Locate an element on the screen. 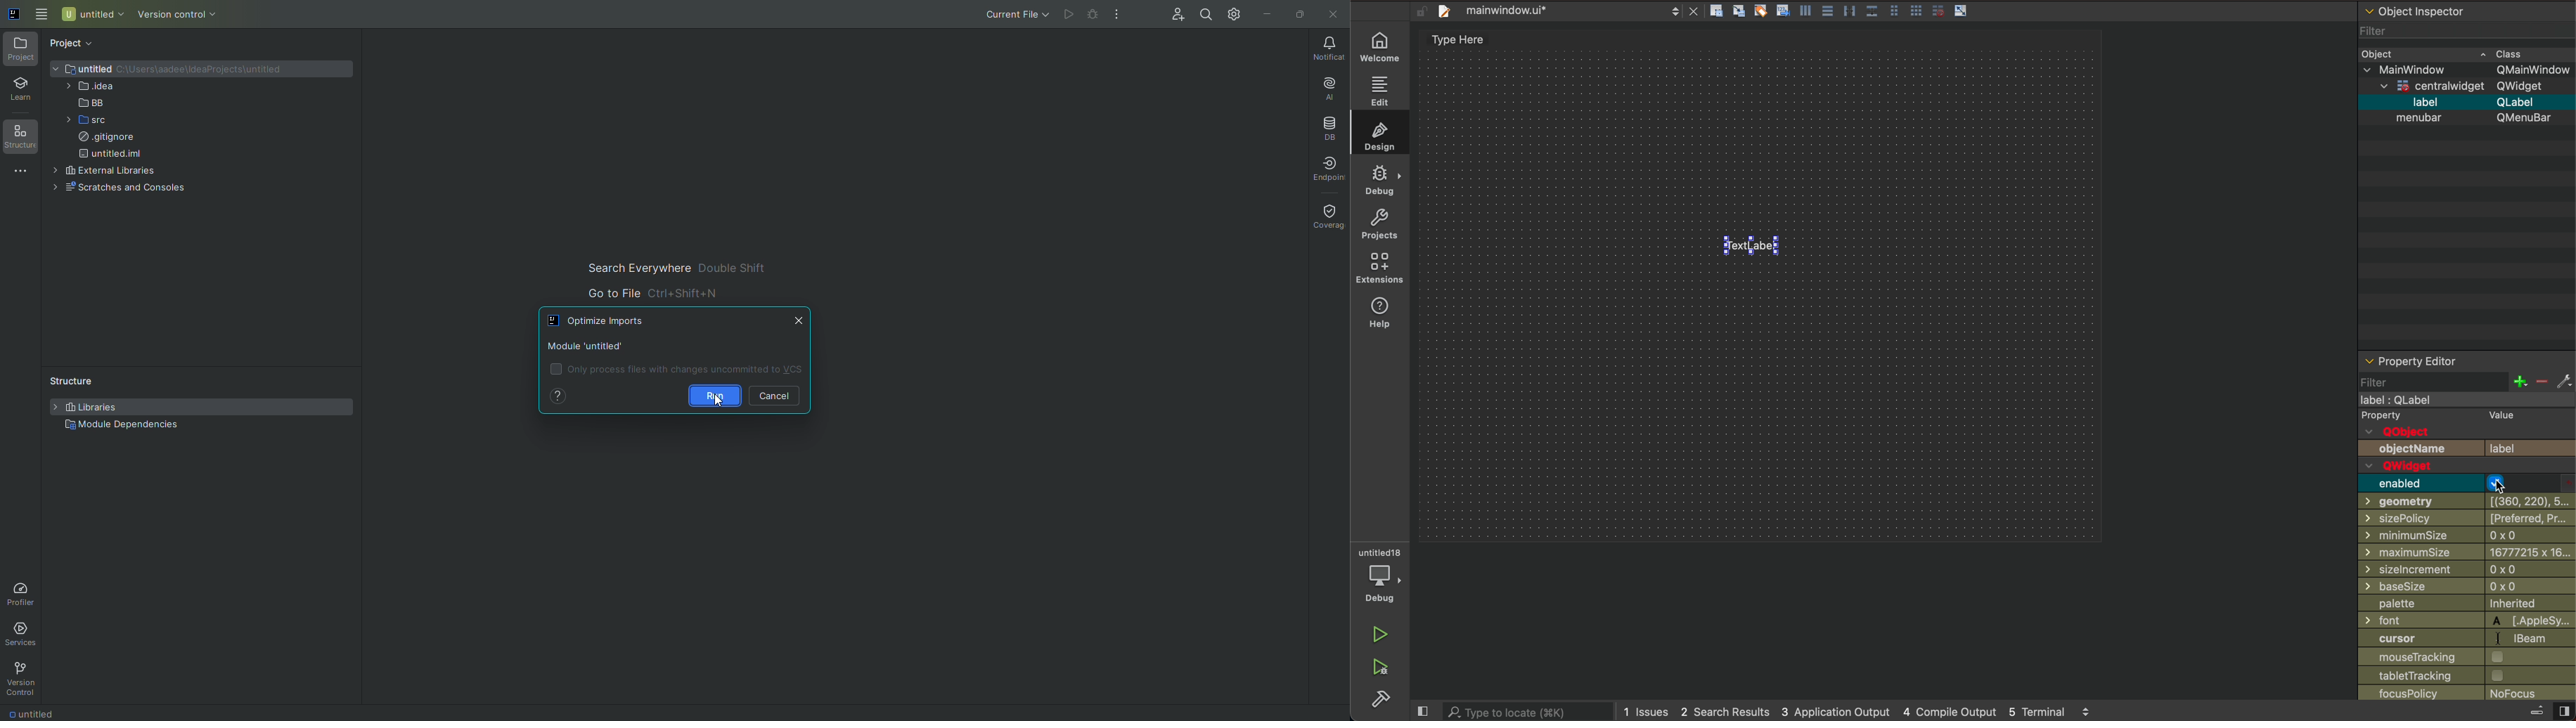  close slide bar is located at coordinates (1425, 712).